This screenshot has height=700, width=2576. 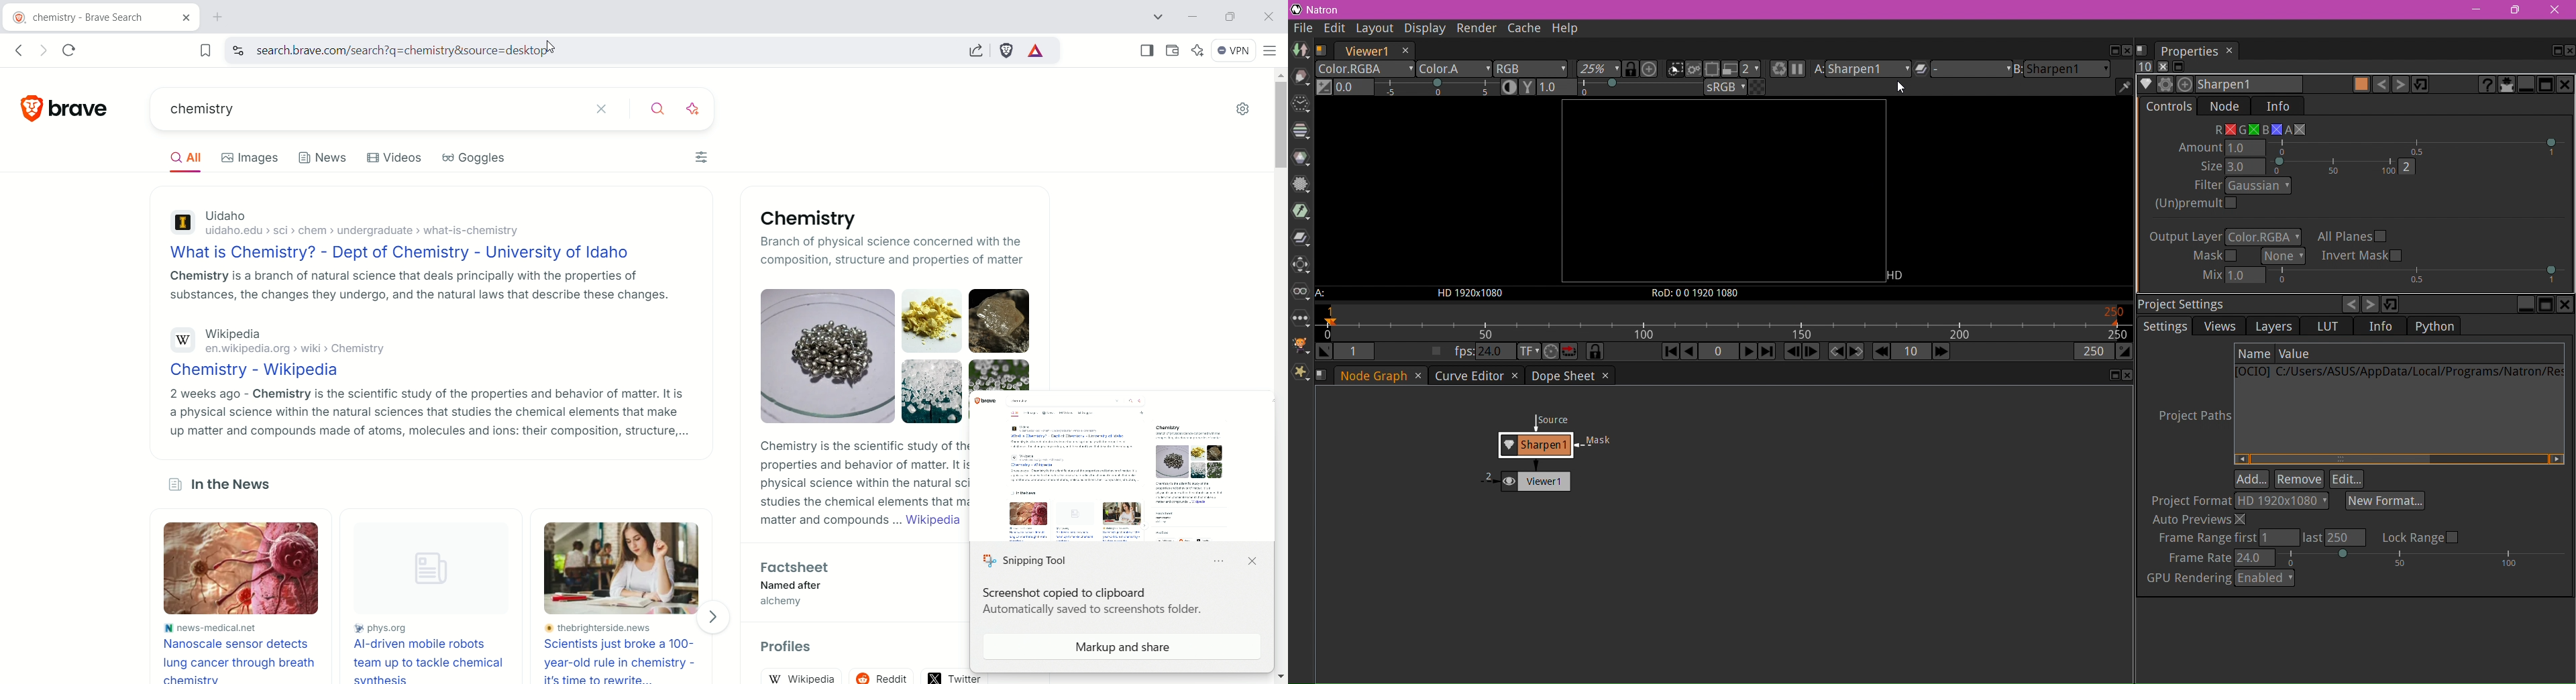 What do you see at coordinates (1523, 30) in the screenshot?
I see `Cache` at bounding box center [1523, 30].